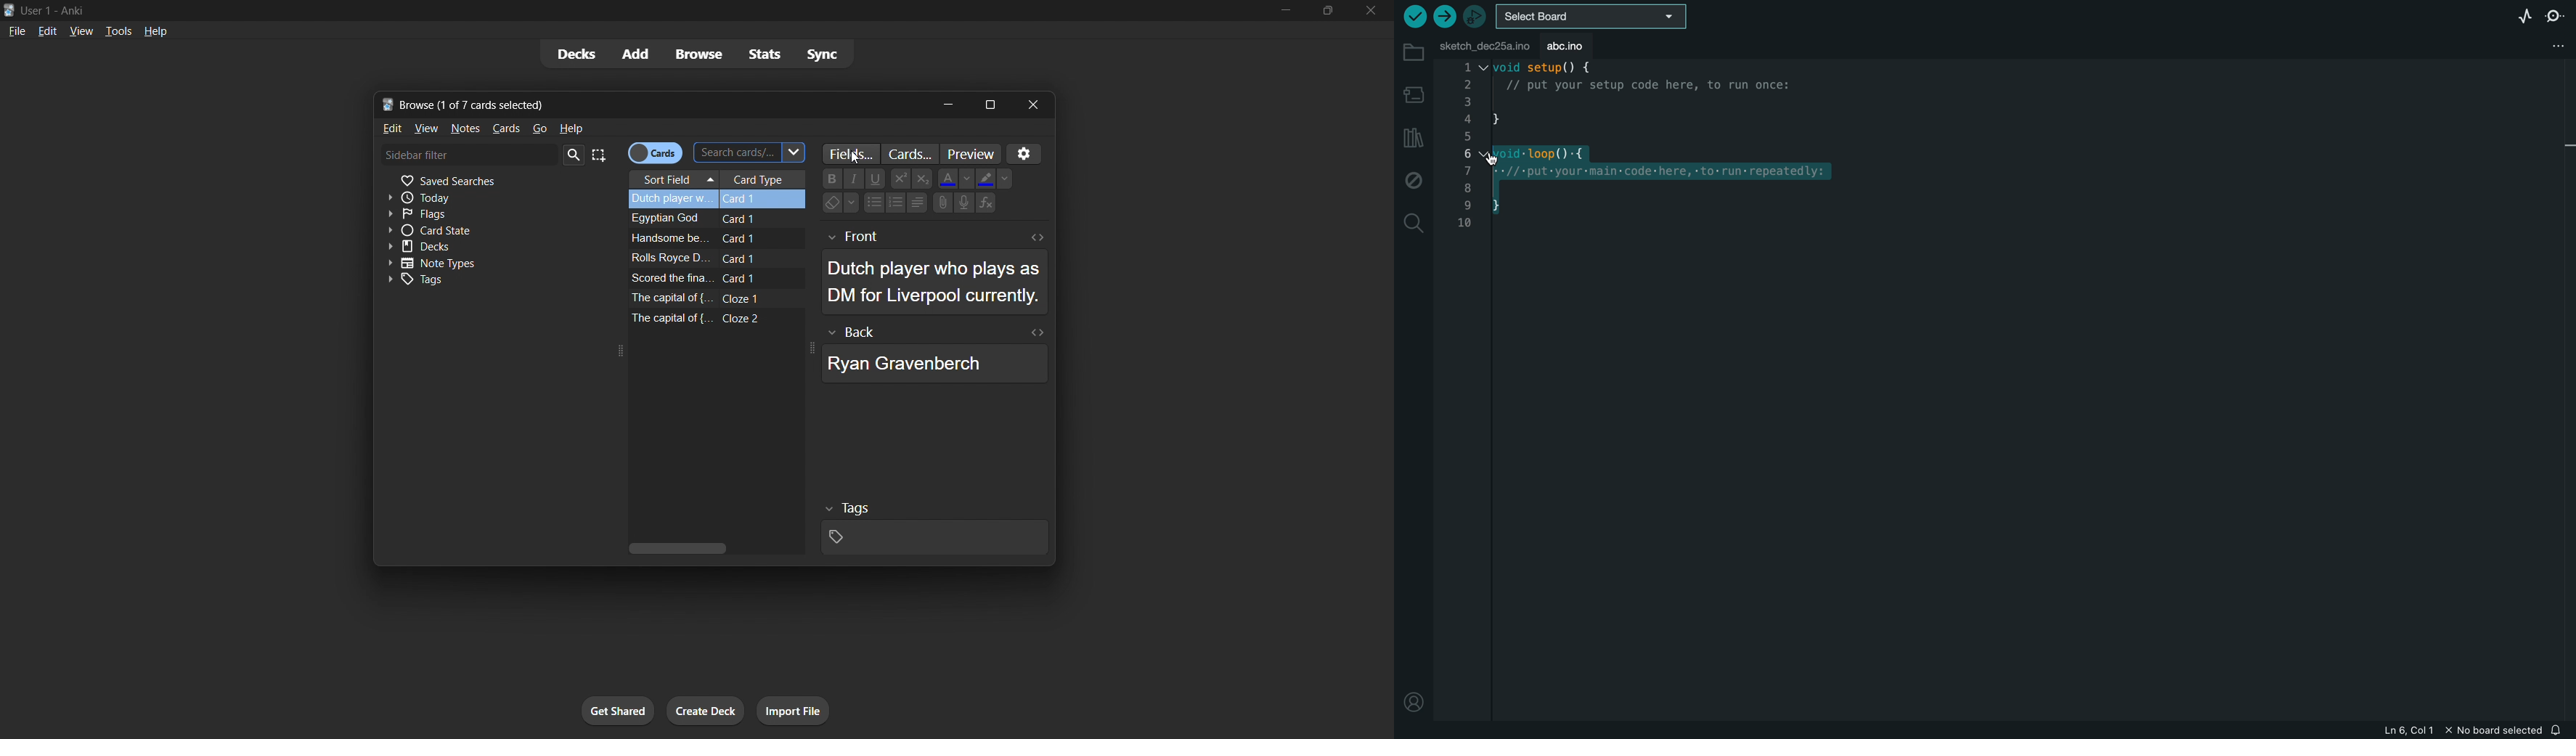 The height and width of the screenshot is (756, 2576). Describe the element at coordinates (716, 198) in the screenshot. I see `selected card` at that location.